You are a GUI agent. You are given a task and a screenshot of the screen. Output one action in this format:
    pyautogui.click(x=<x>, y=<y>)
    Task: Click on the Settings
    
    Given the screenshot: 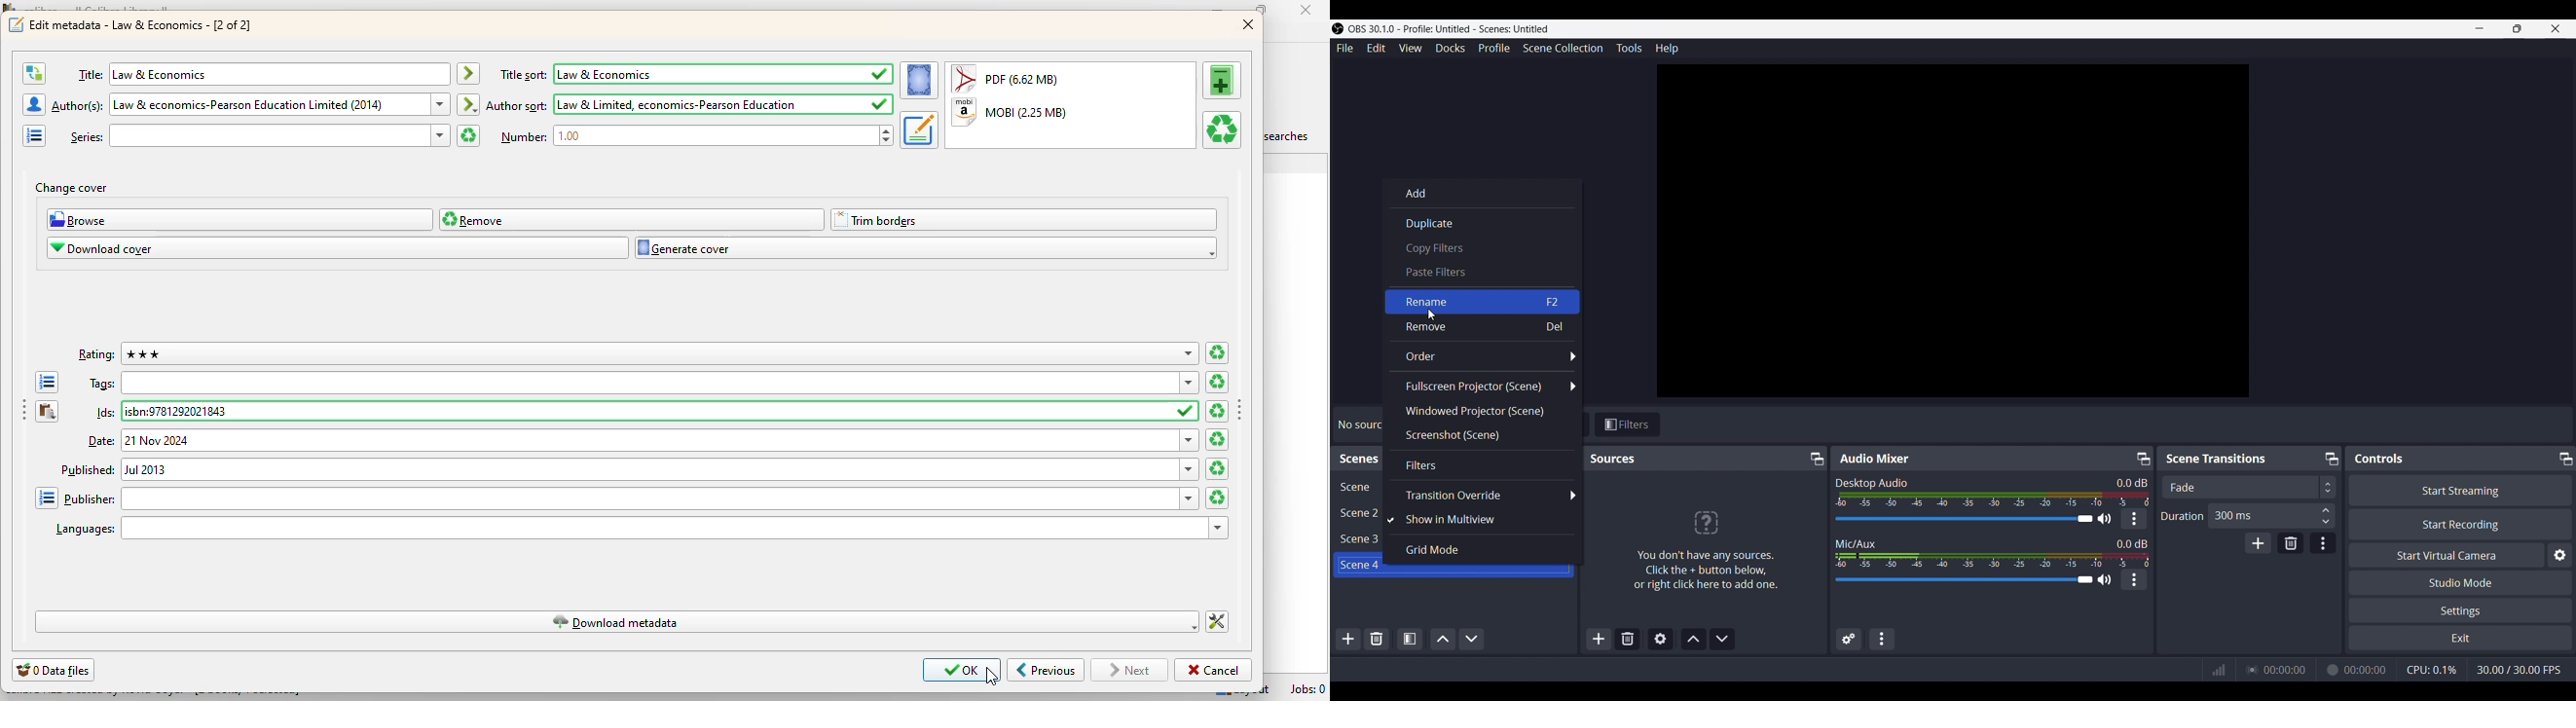 What is the action you would take?
    pyautogui.click(x=2463, y=611)
    